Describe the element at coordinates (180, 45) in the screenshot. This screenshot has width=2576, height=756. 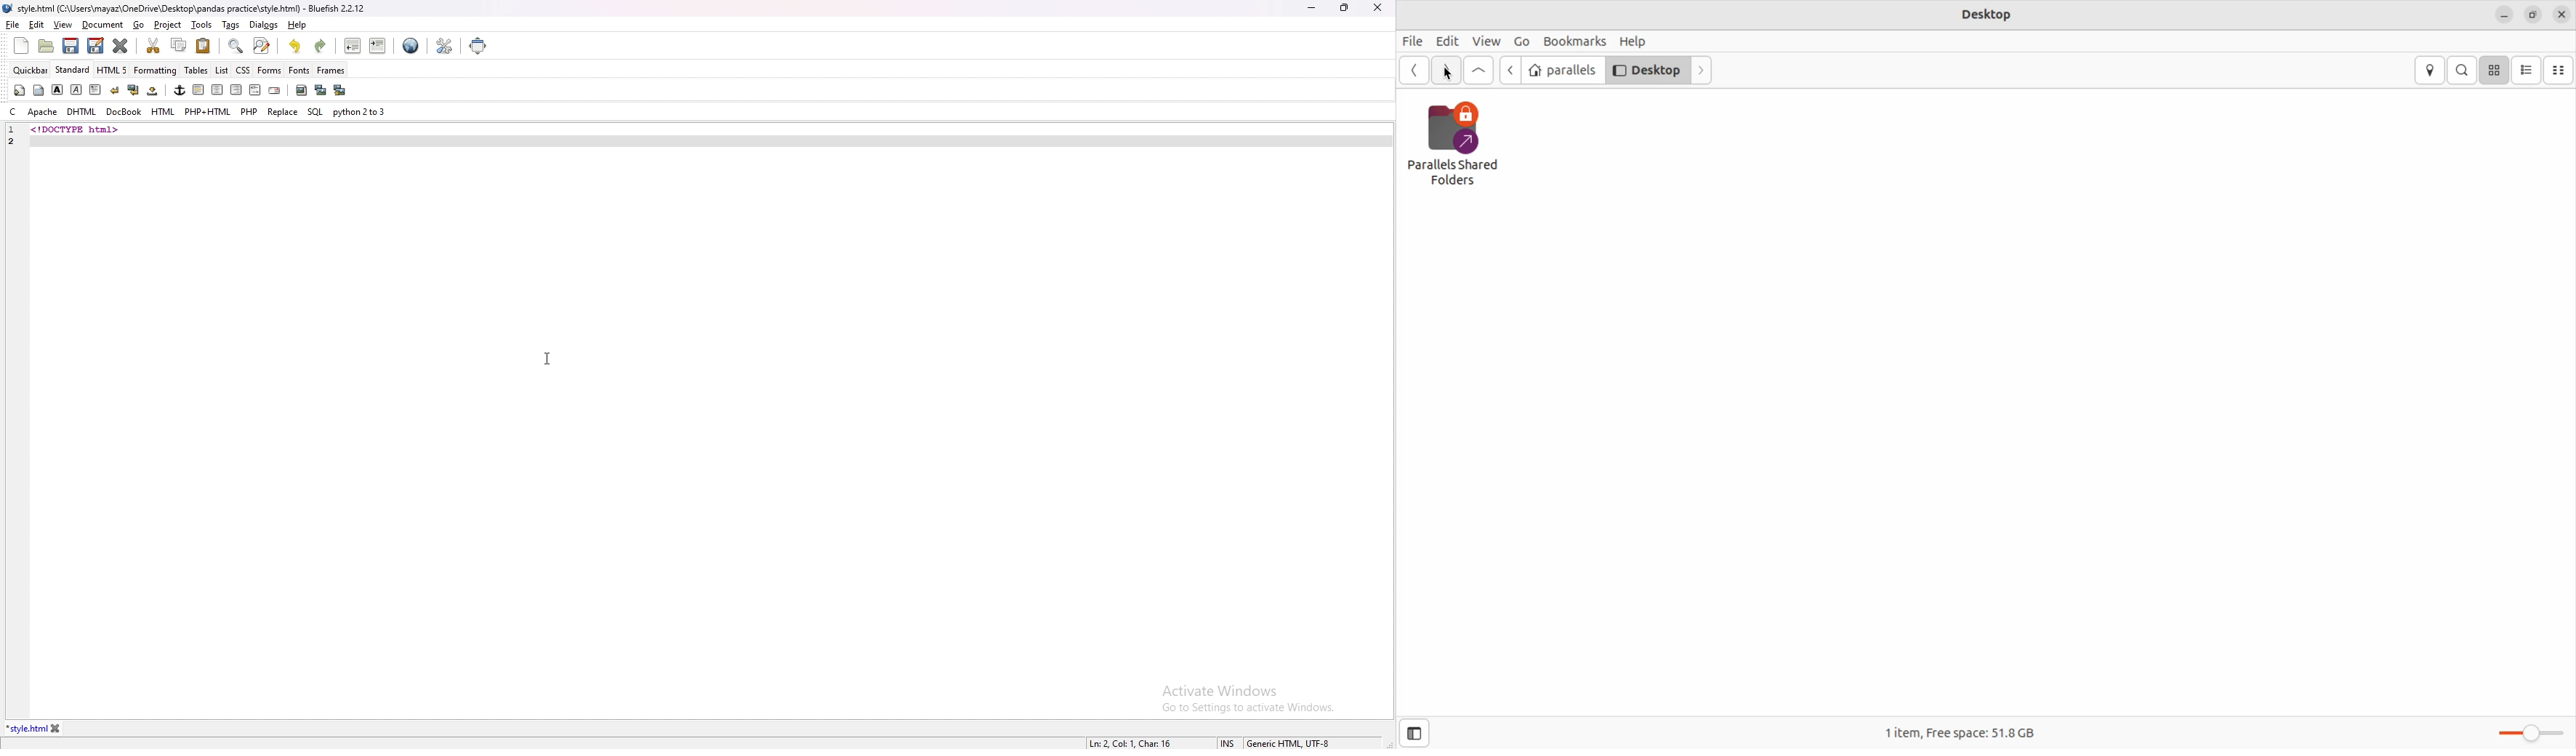
I see `copy` at that location.